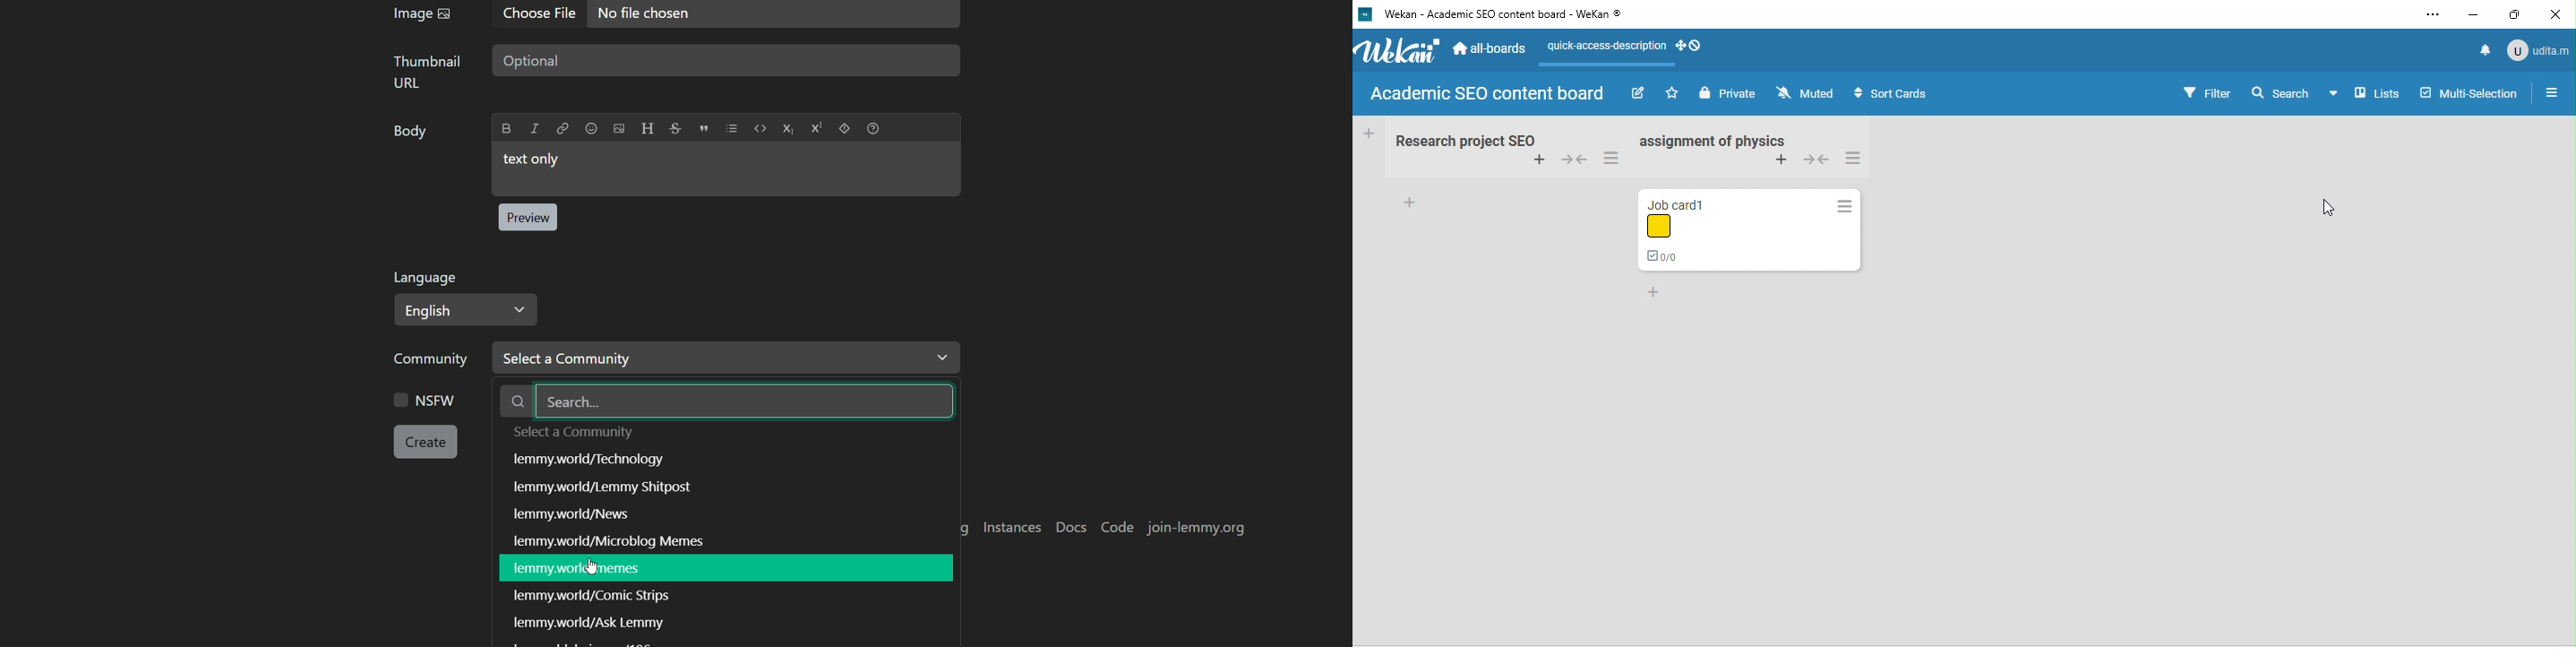 The image size is (2576, 672). Describe the element at coordinates (2515, 14) in the screenshot. I see `maximize` at that location.